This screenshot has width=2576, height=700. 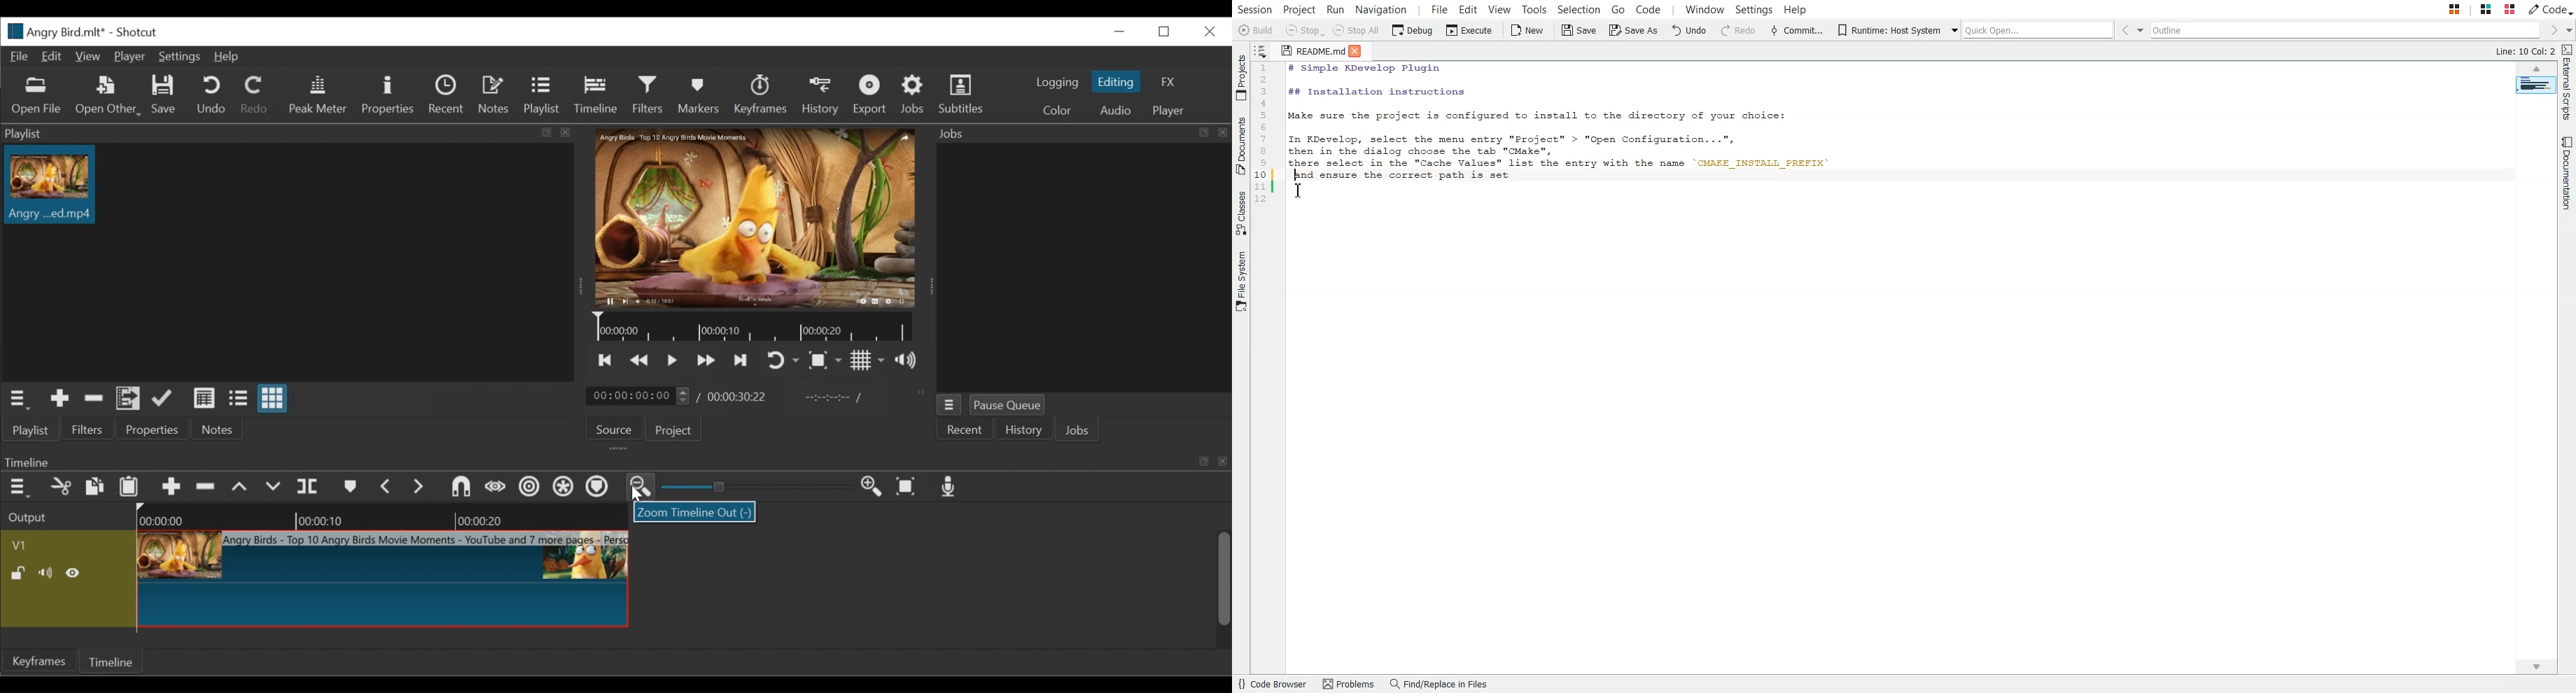 I want to click on Toggle play or pause, so click(x=675, y=361).